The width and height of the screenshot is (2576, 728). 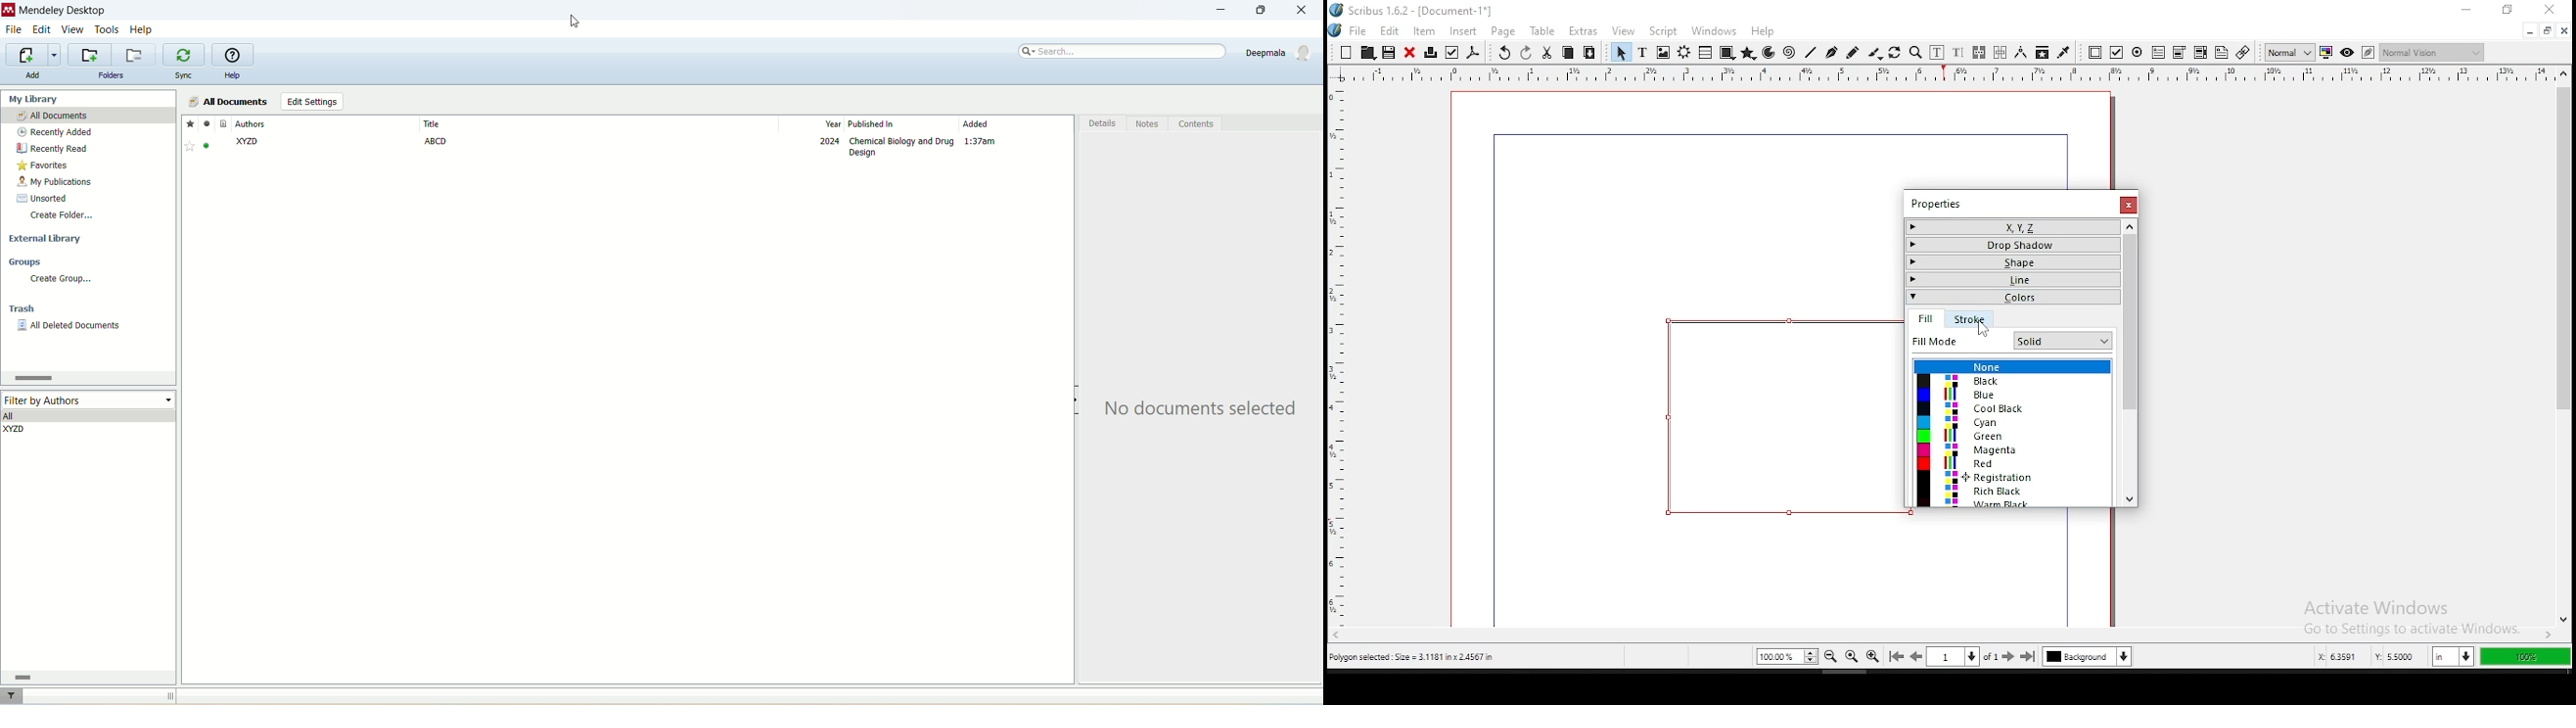 What do you see at coordinates (1464, 31) in the screenshot?
I see `insert` at bounding box center [1464, 31].